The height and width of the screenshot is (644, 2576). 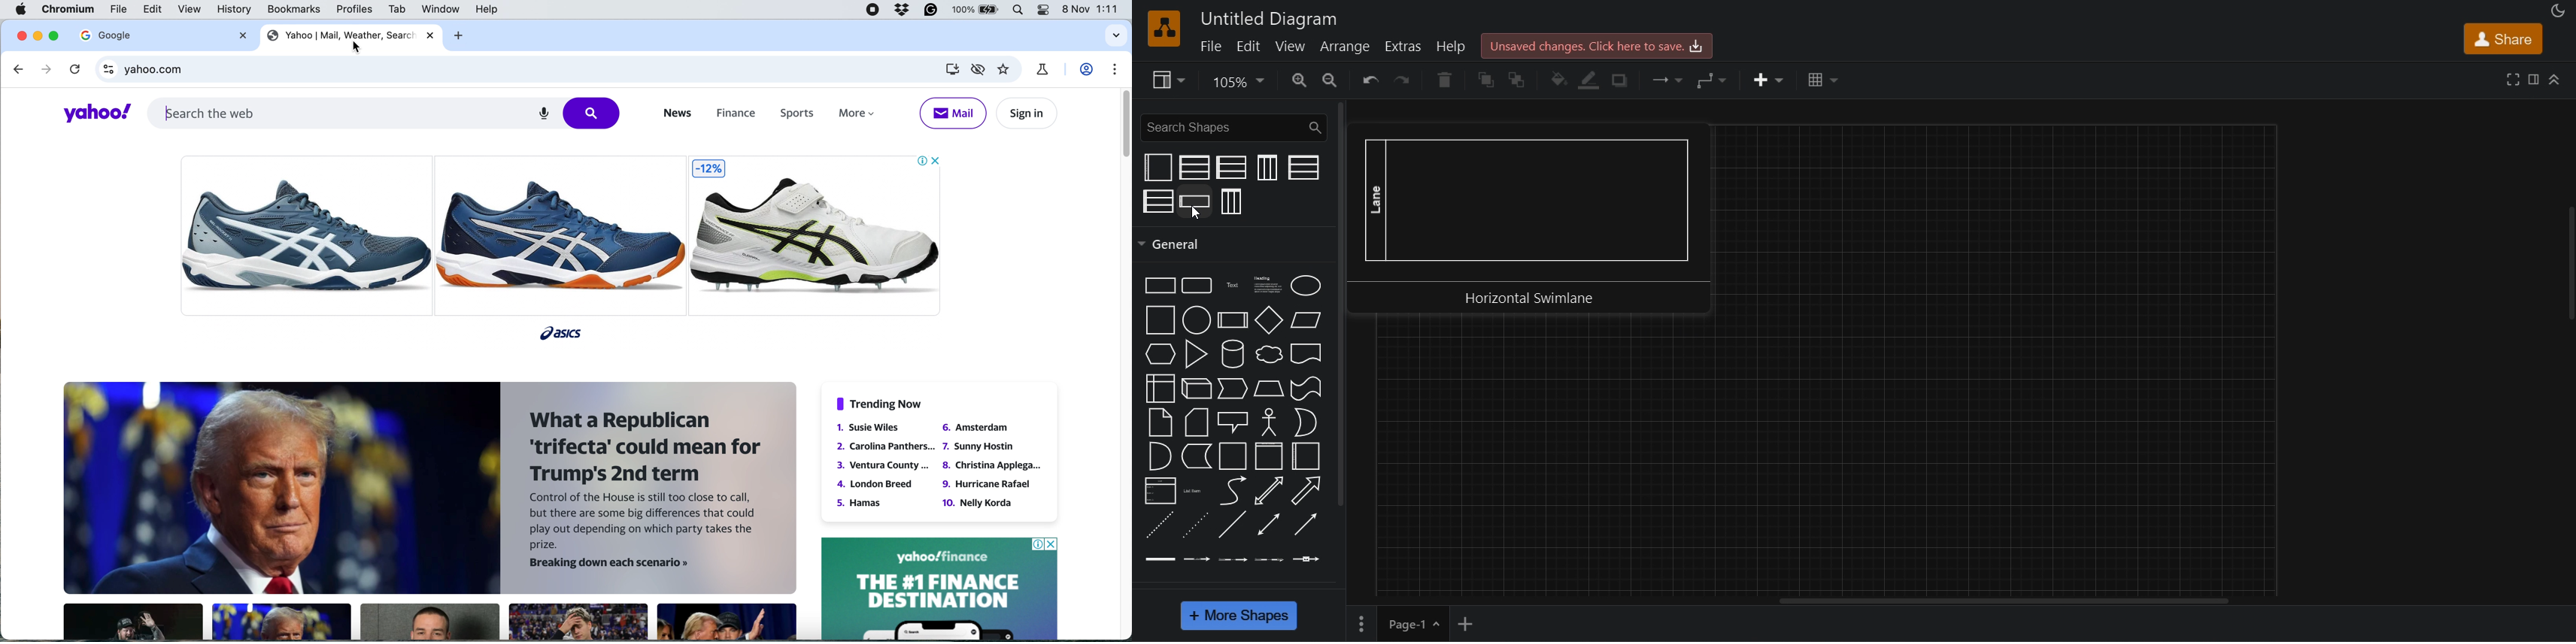 What do you see at coordinates (2504, 38) in the screenshot?
I see `share` at bounding box center [2504, 38].